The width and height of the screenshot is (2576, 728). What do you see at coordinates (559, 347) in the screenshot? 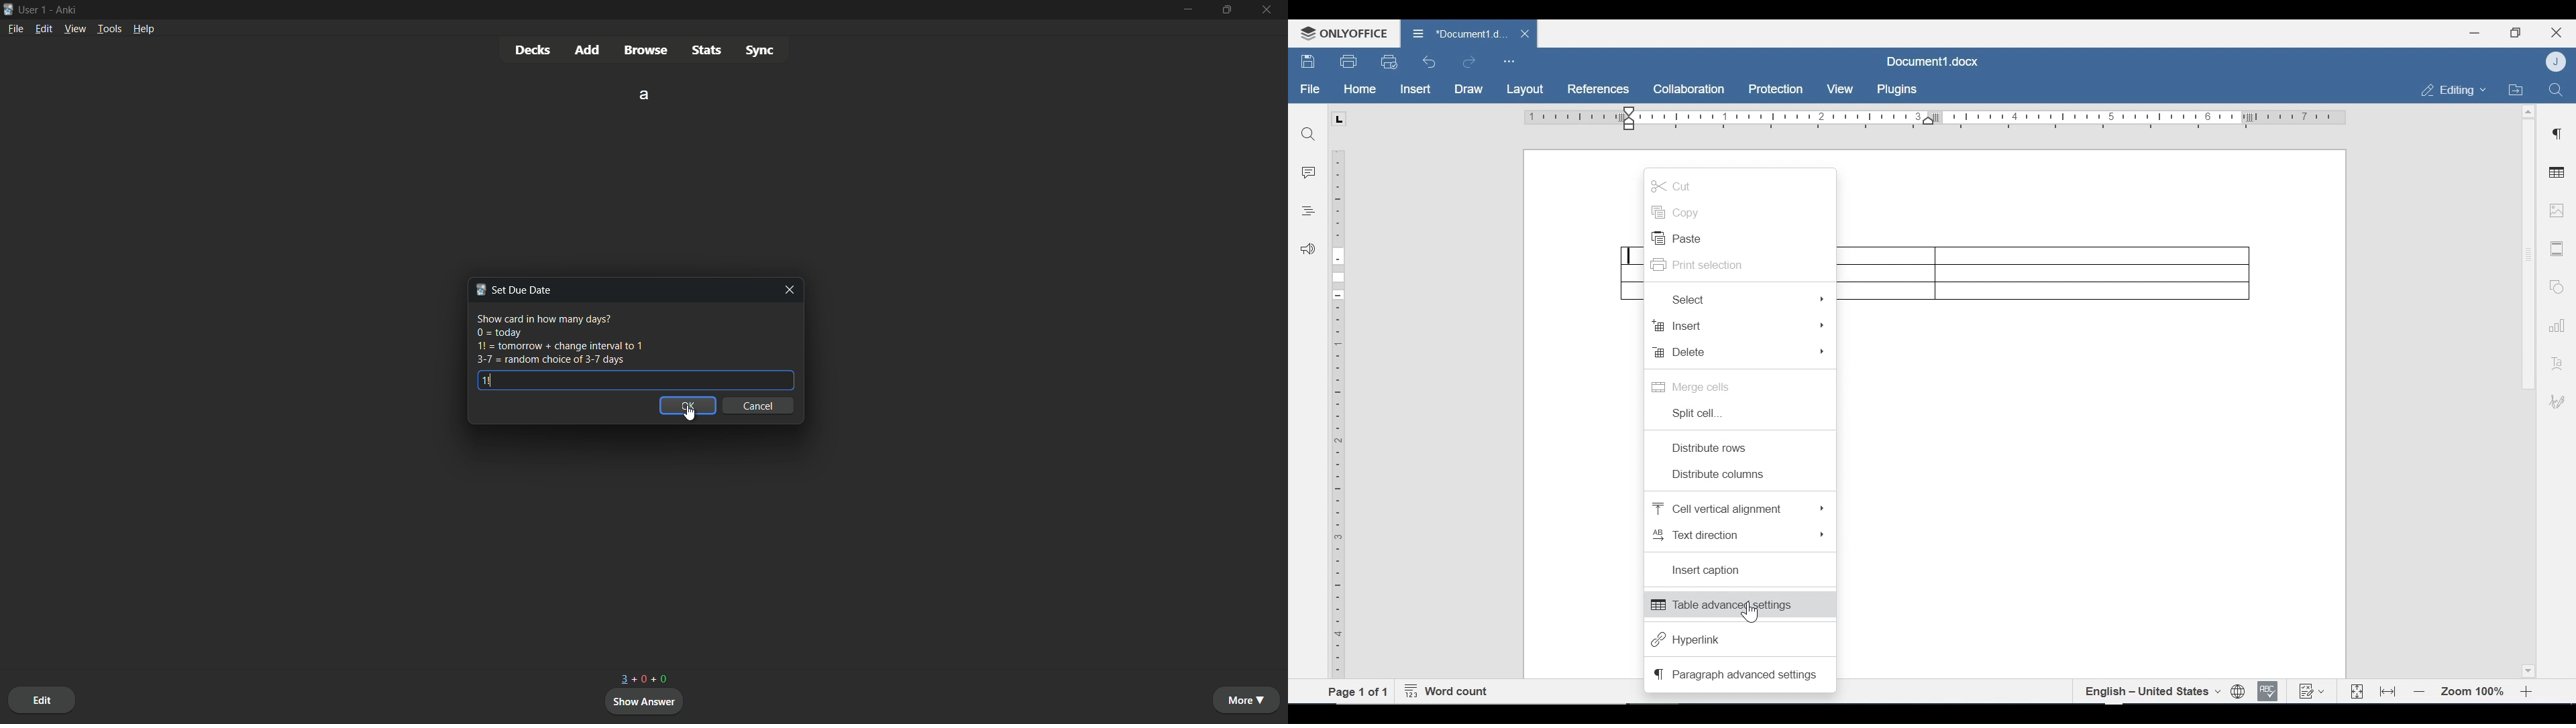
I see `1! = tomorrow + change interval to 1` at bounding box center [559, 347].